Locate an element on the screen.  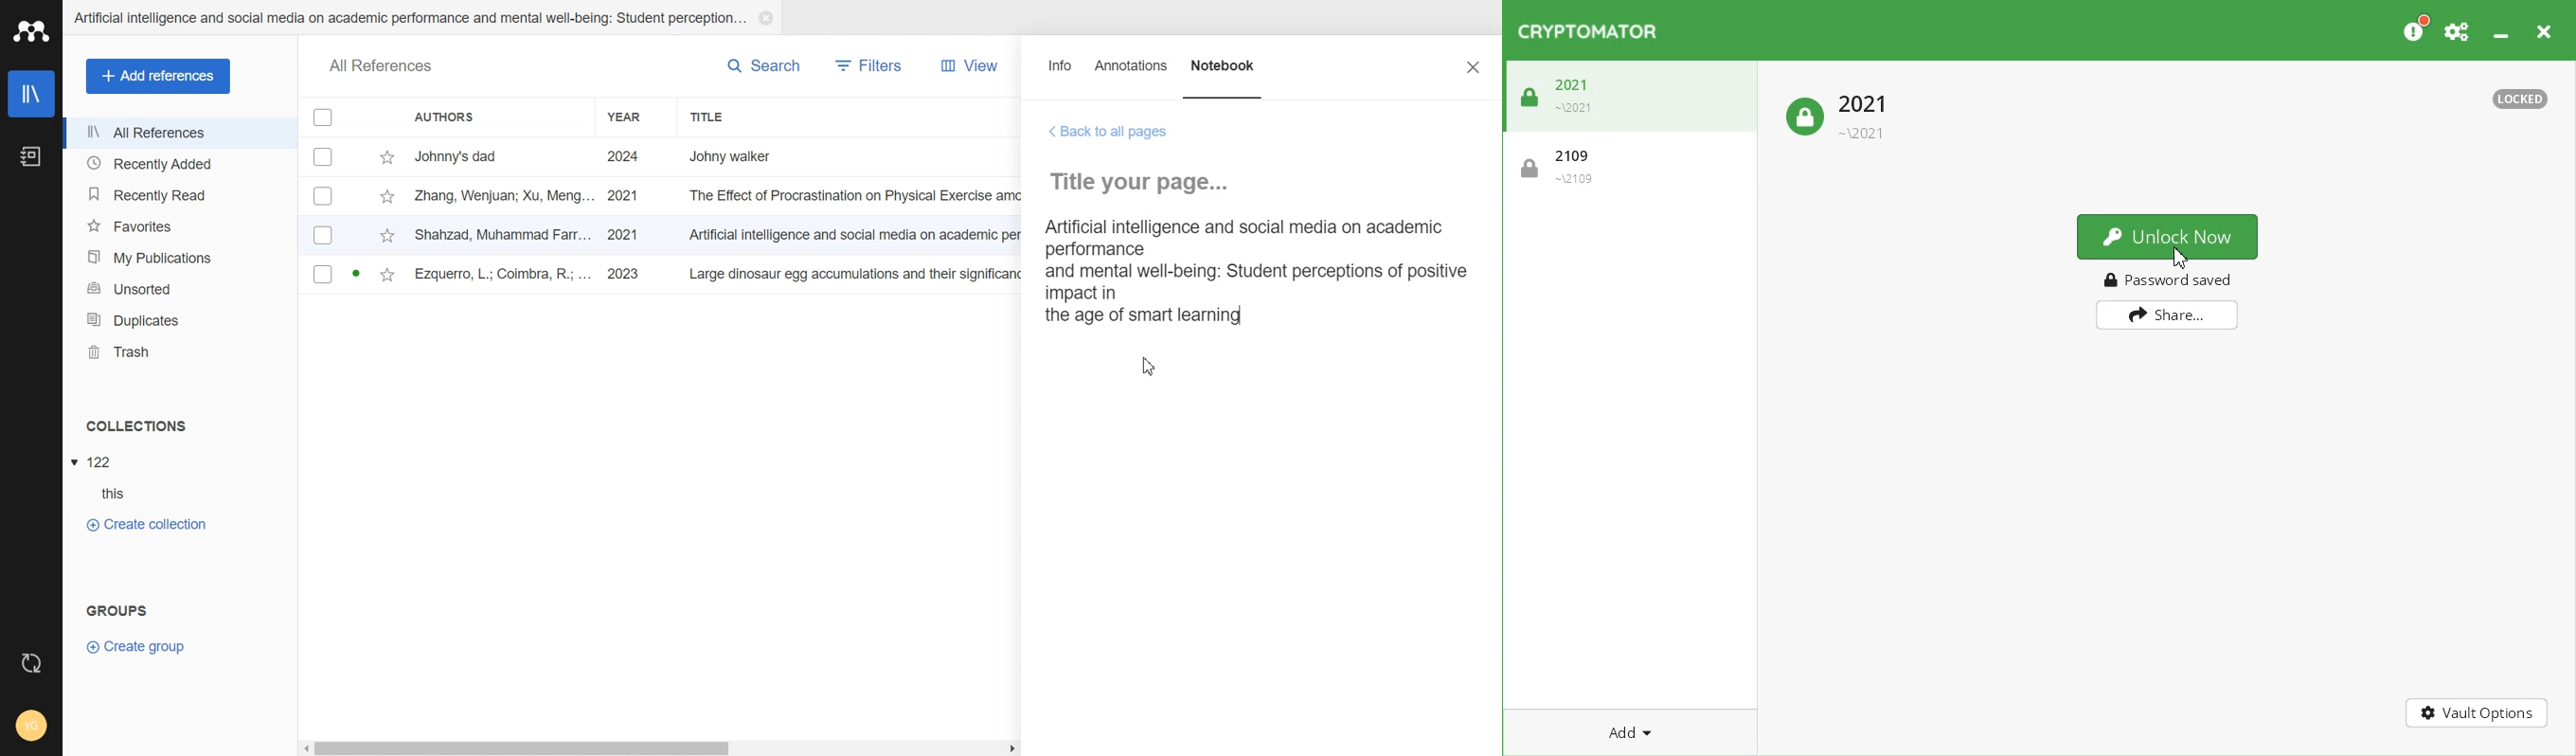
Notebook is located at coordinates (1224, 73).